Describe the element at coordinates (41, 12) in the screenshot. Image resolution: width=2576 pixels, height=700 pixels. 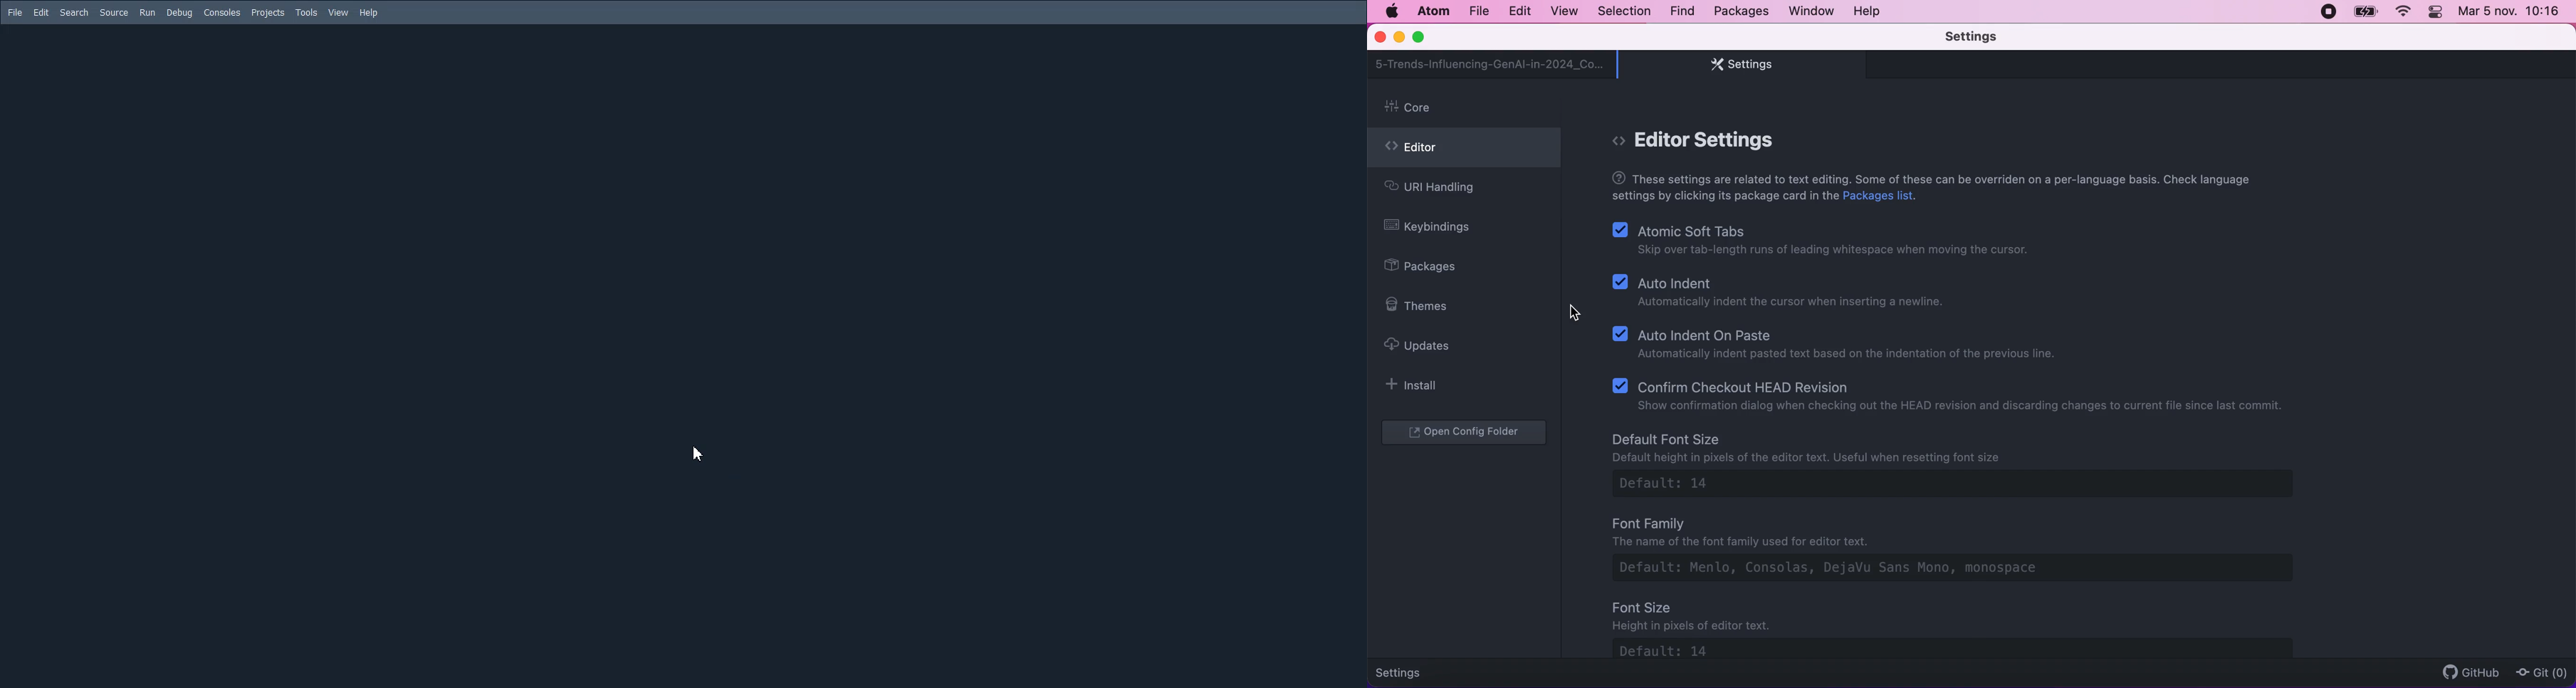
I see `Edit` at that location.